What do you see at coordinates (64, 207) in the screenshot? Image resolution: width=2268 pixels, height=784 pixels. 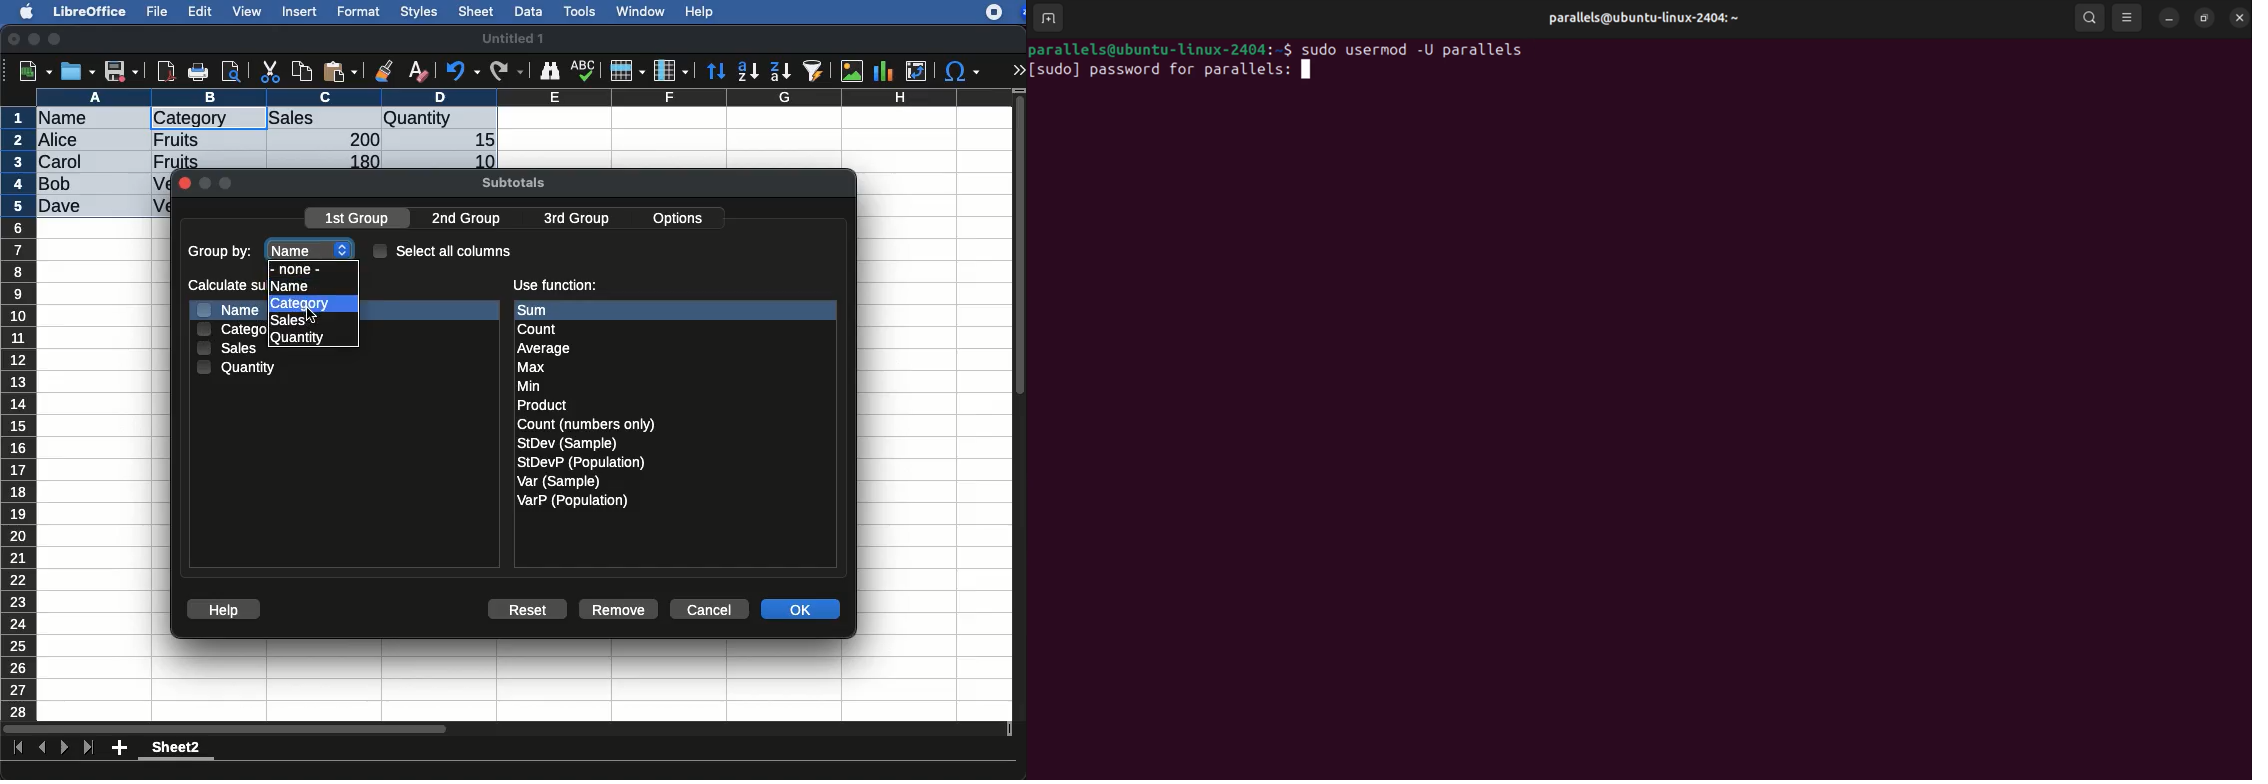 I see `Dave` at bounding box center [64, 207].